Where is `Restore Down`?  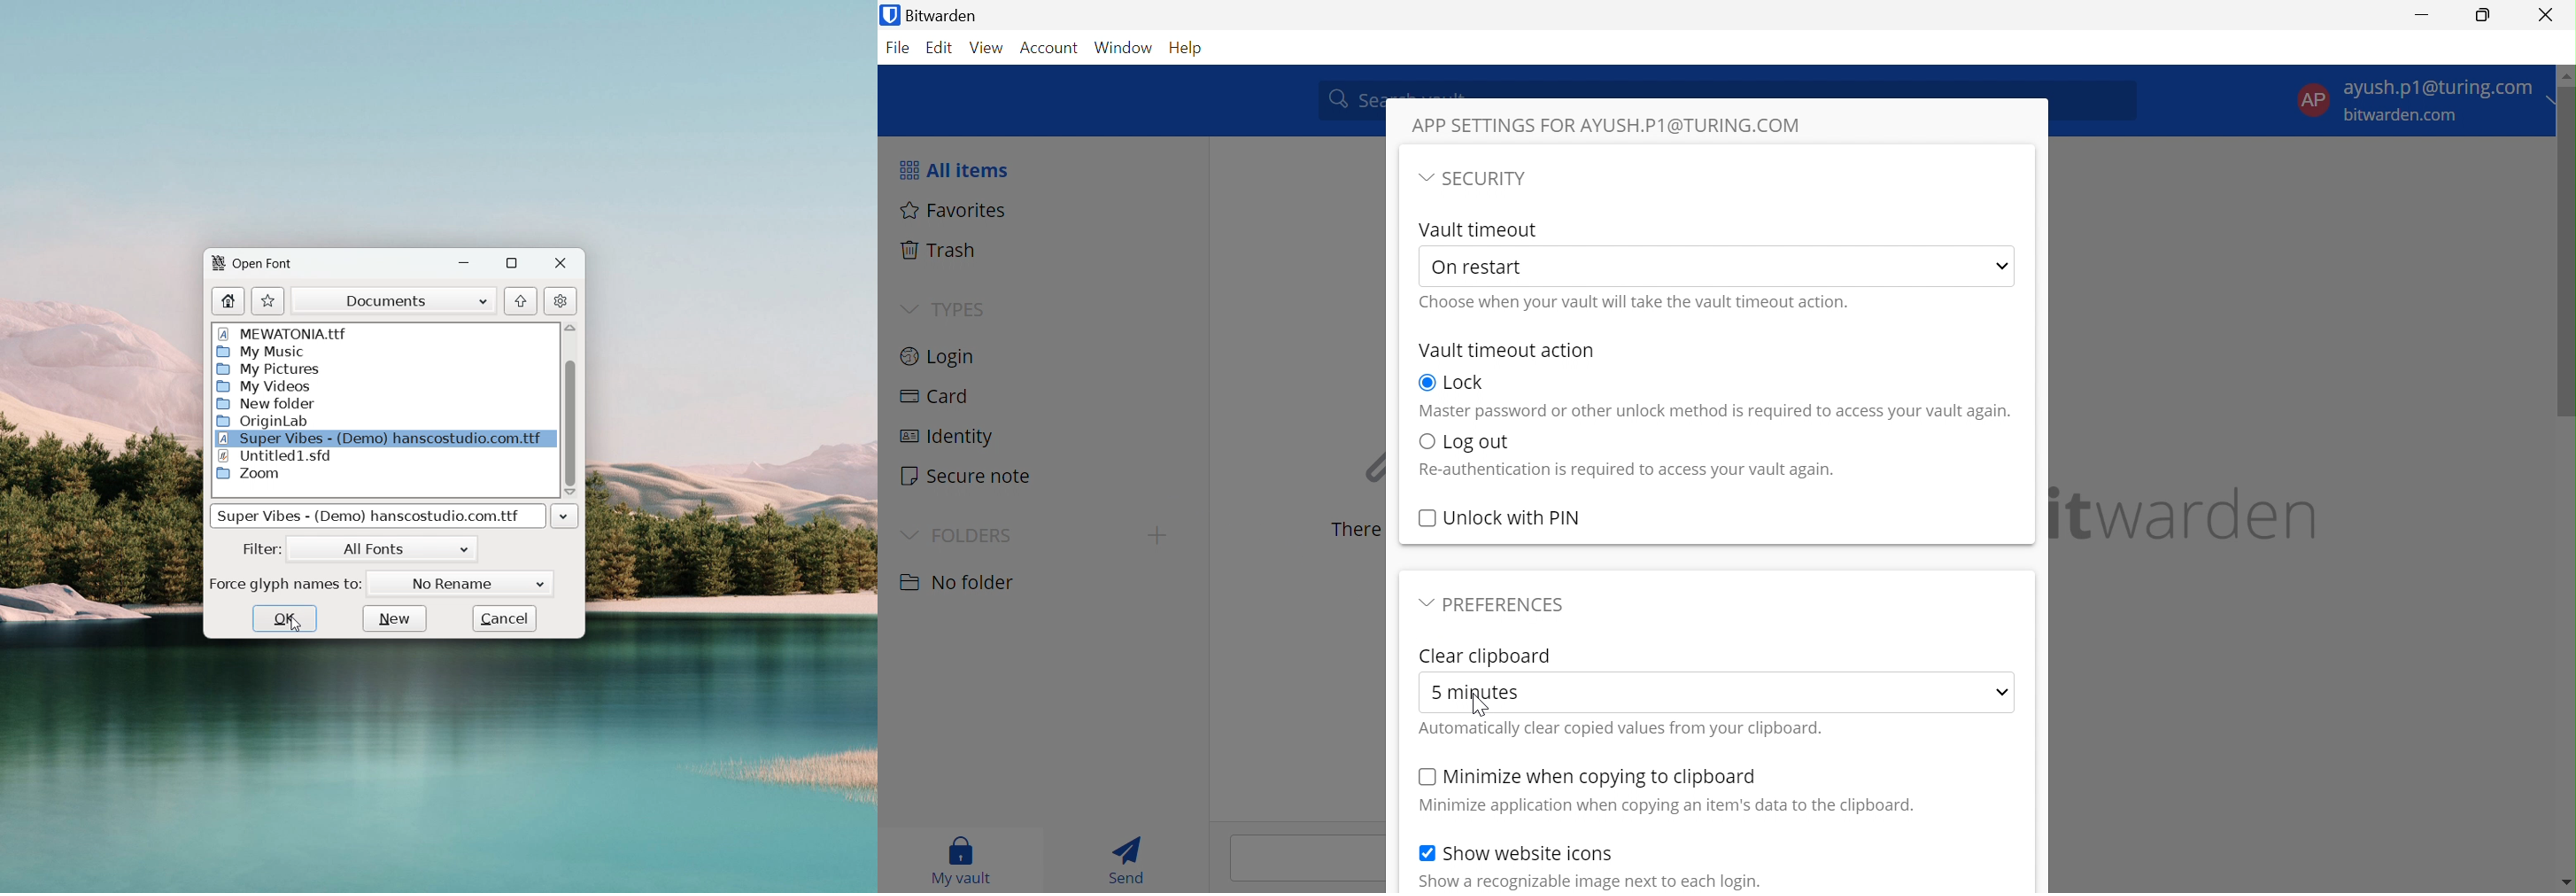
Restore Down is located at coordinates (2483, 16).